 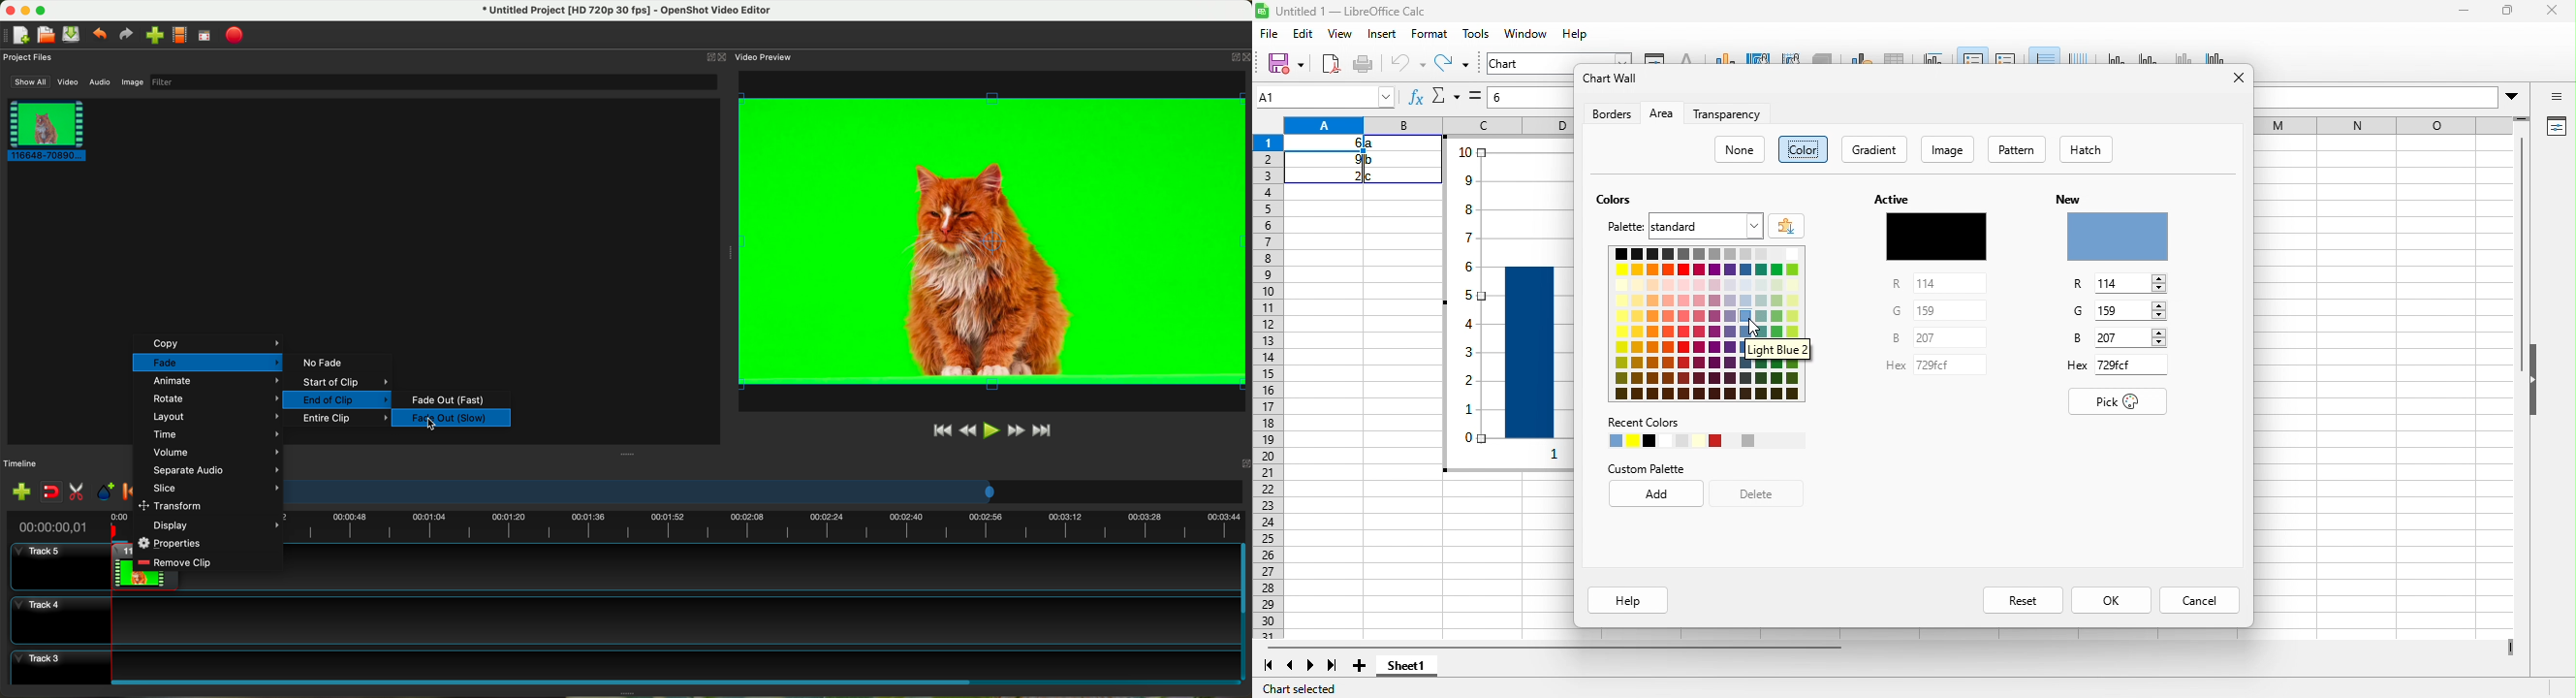 I want to click on filter, so click(x=433, y=82).